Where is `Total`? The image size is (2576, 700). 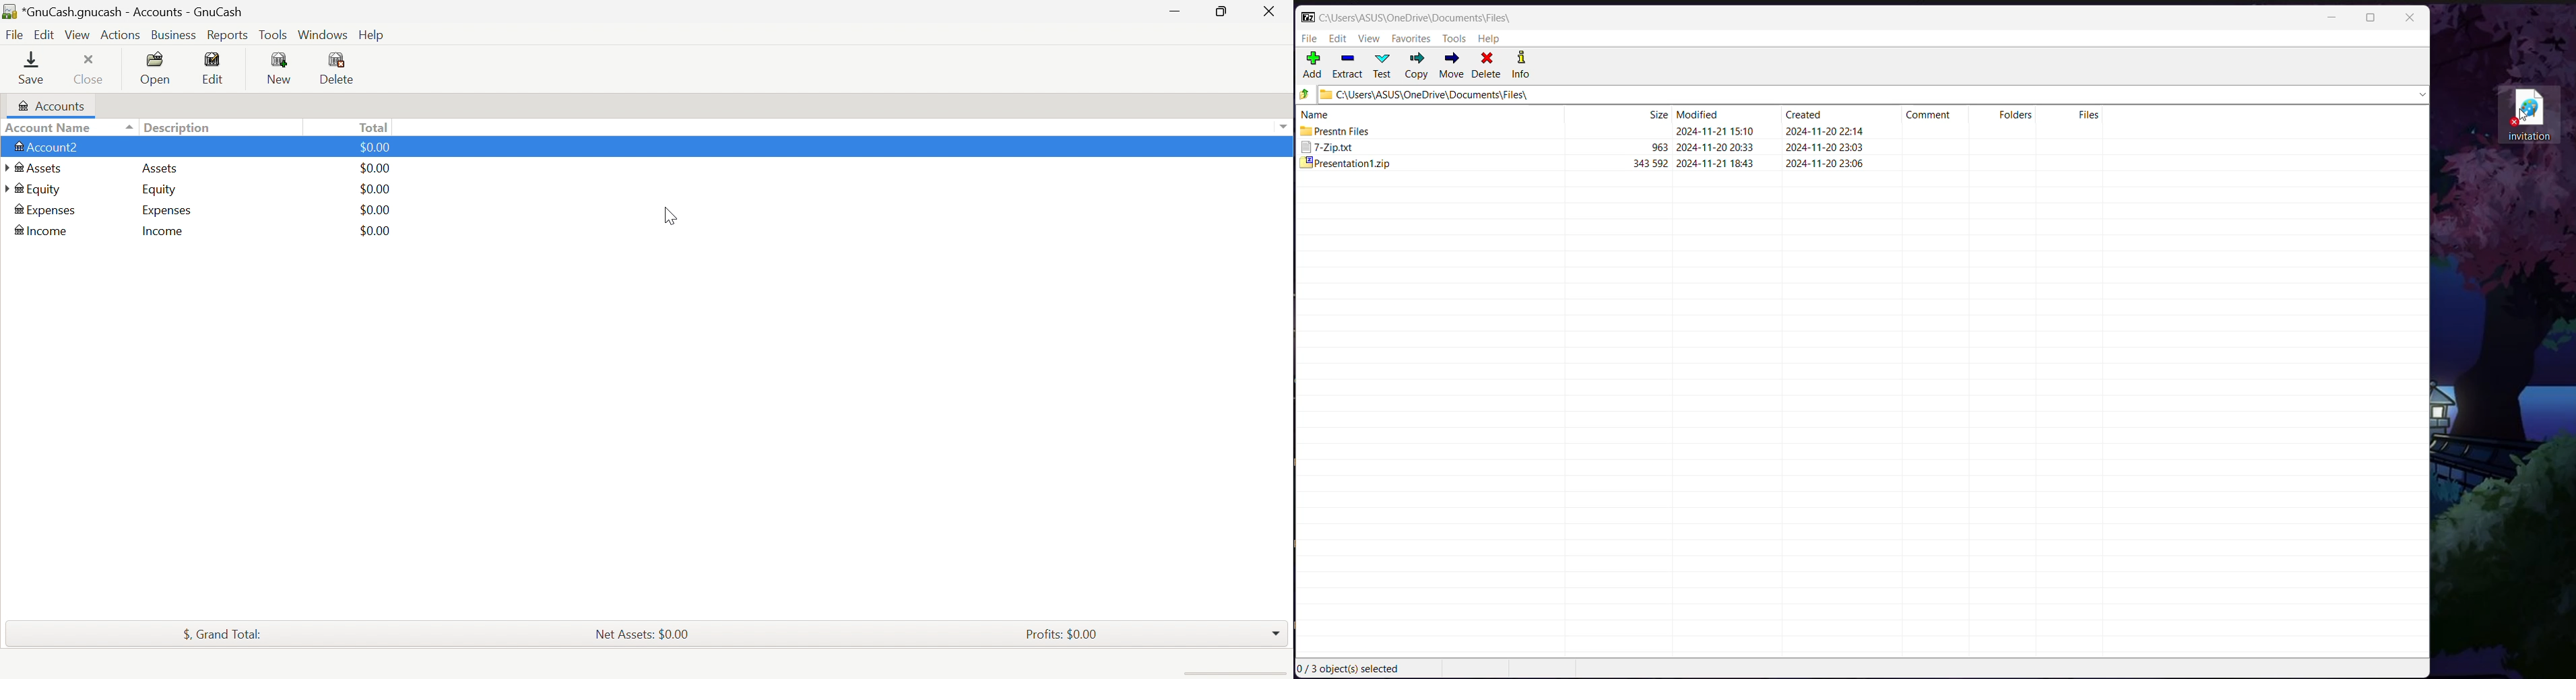 Total is located at coordinates (379, 128).